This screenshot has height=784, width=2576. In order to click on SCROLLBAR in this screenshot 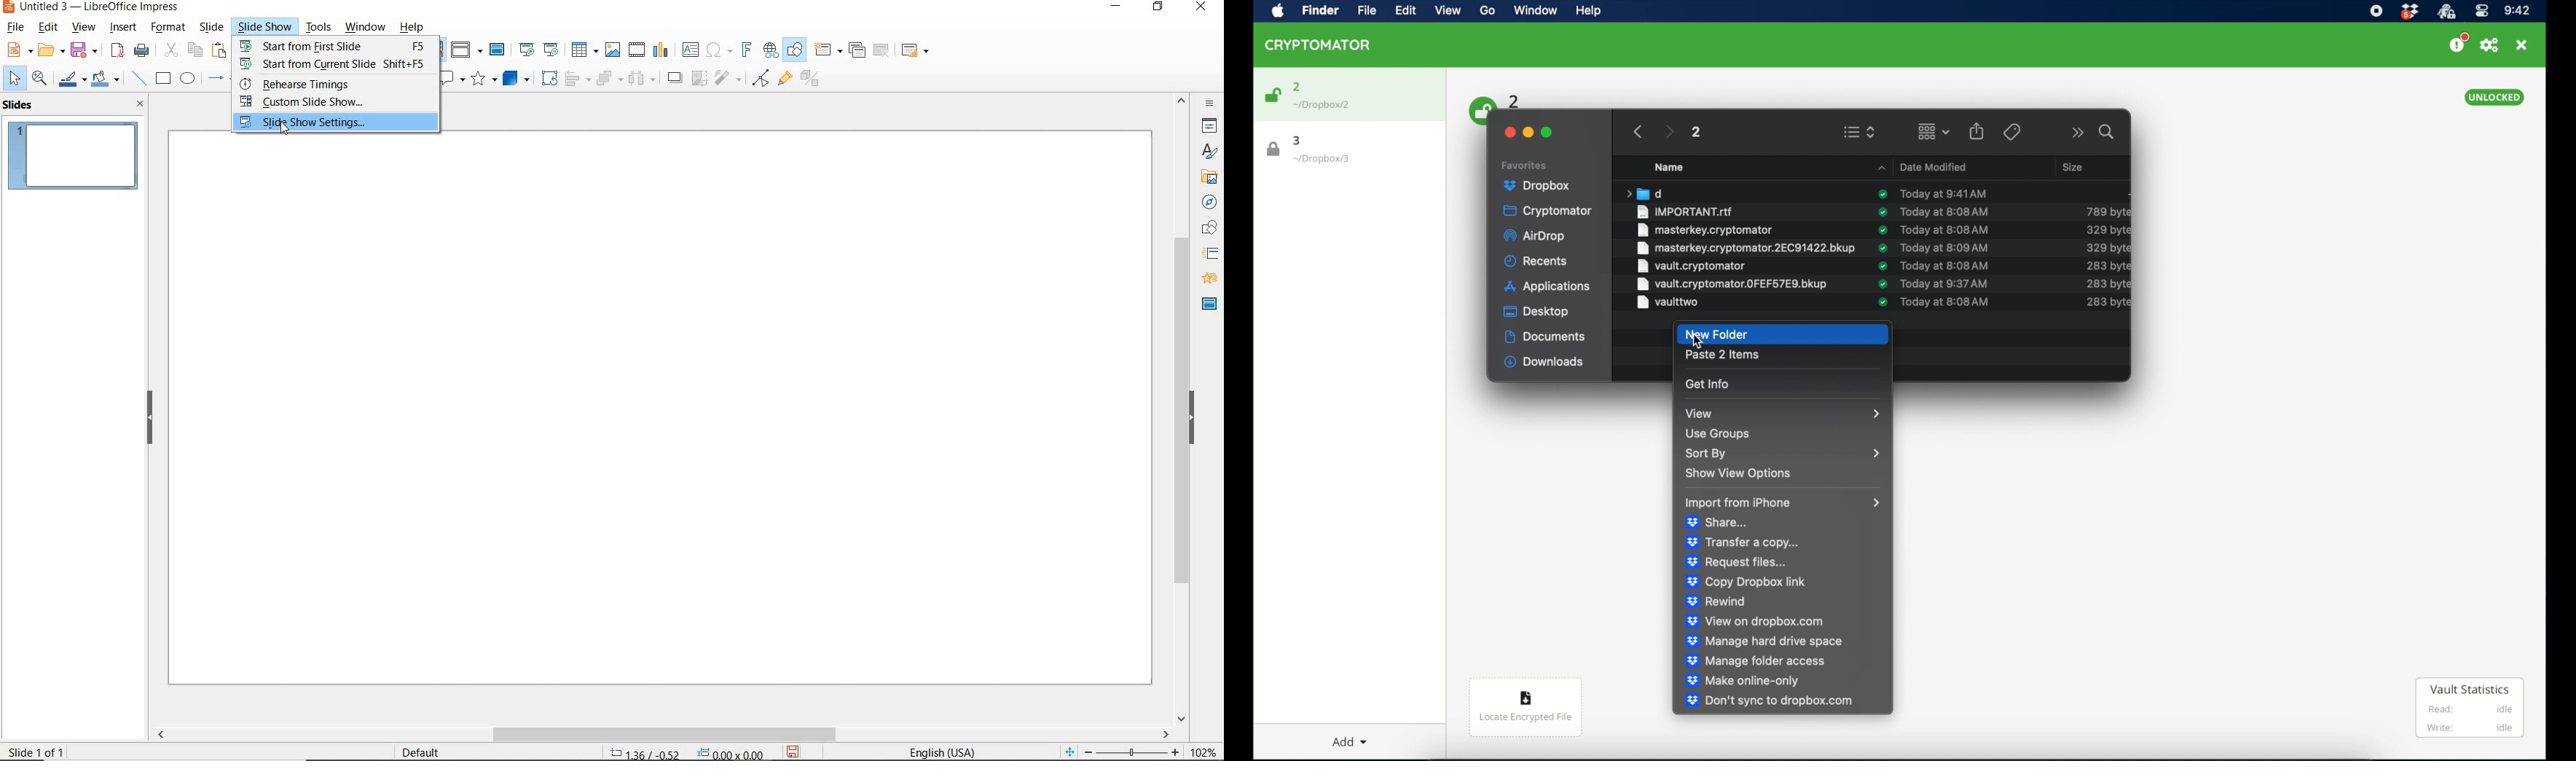, I will do `click(661, 734)`.